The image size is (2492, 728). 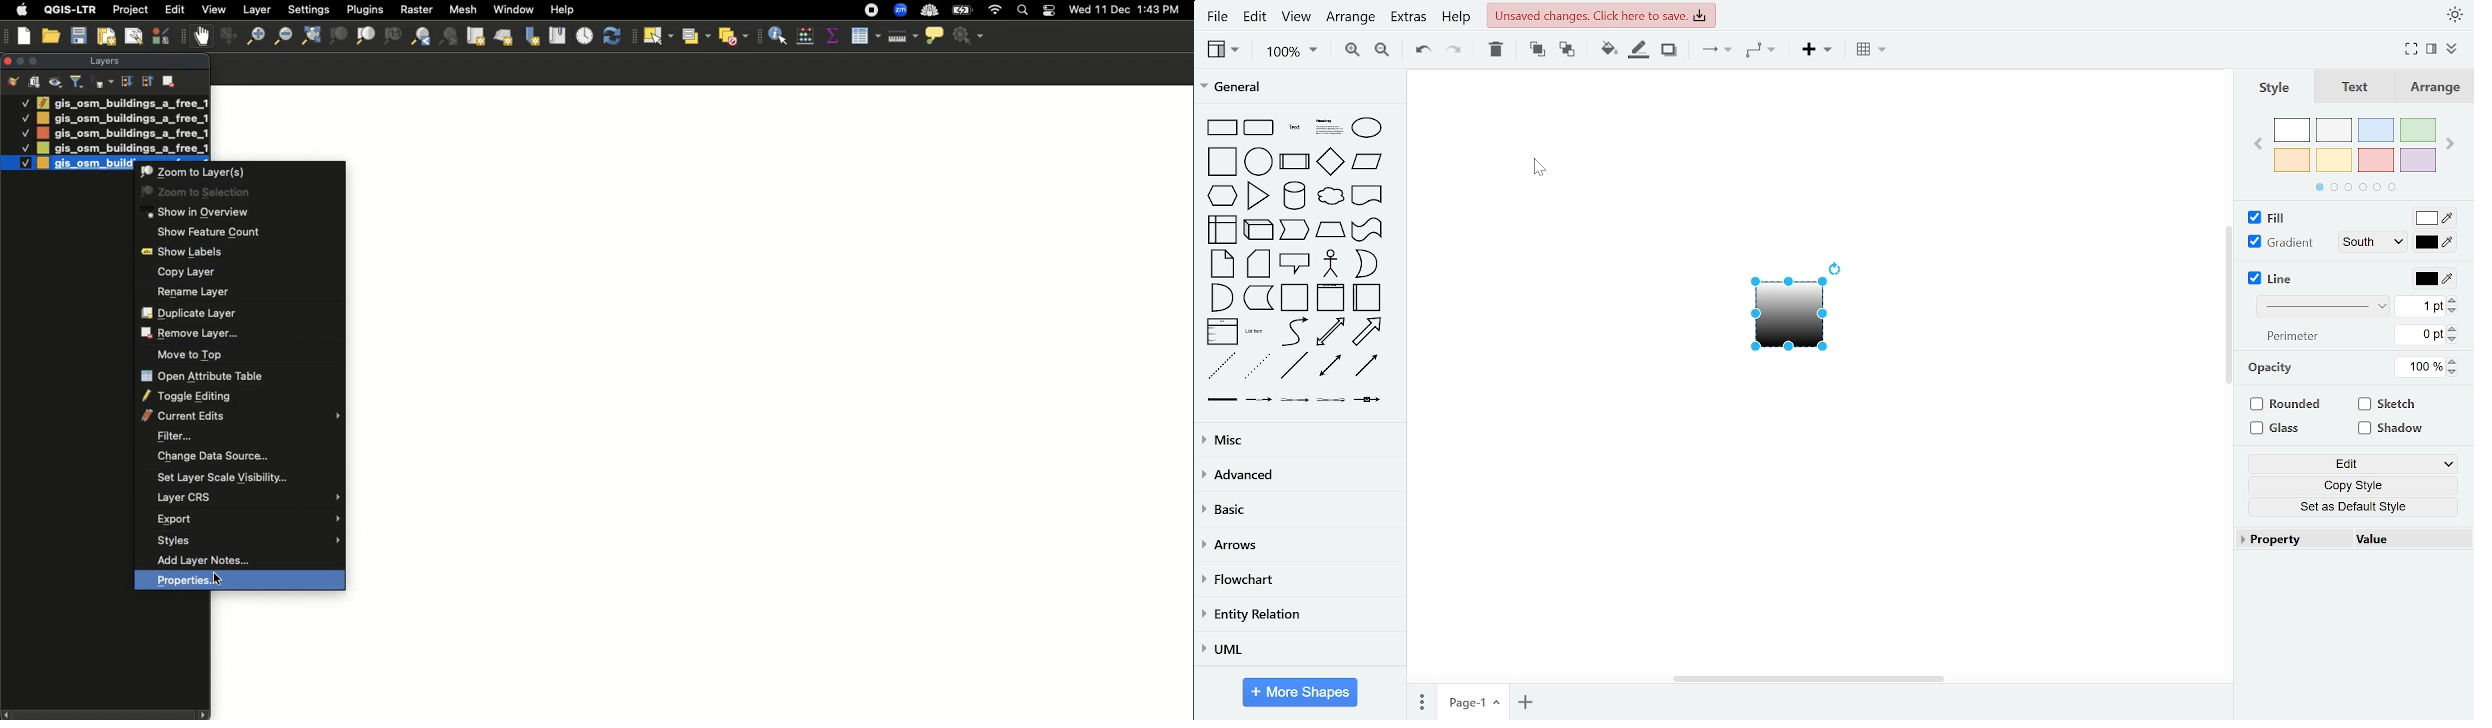 I want to click on QGIS-LTR, so click(x=71, y=9).